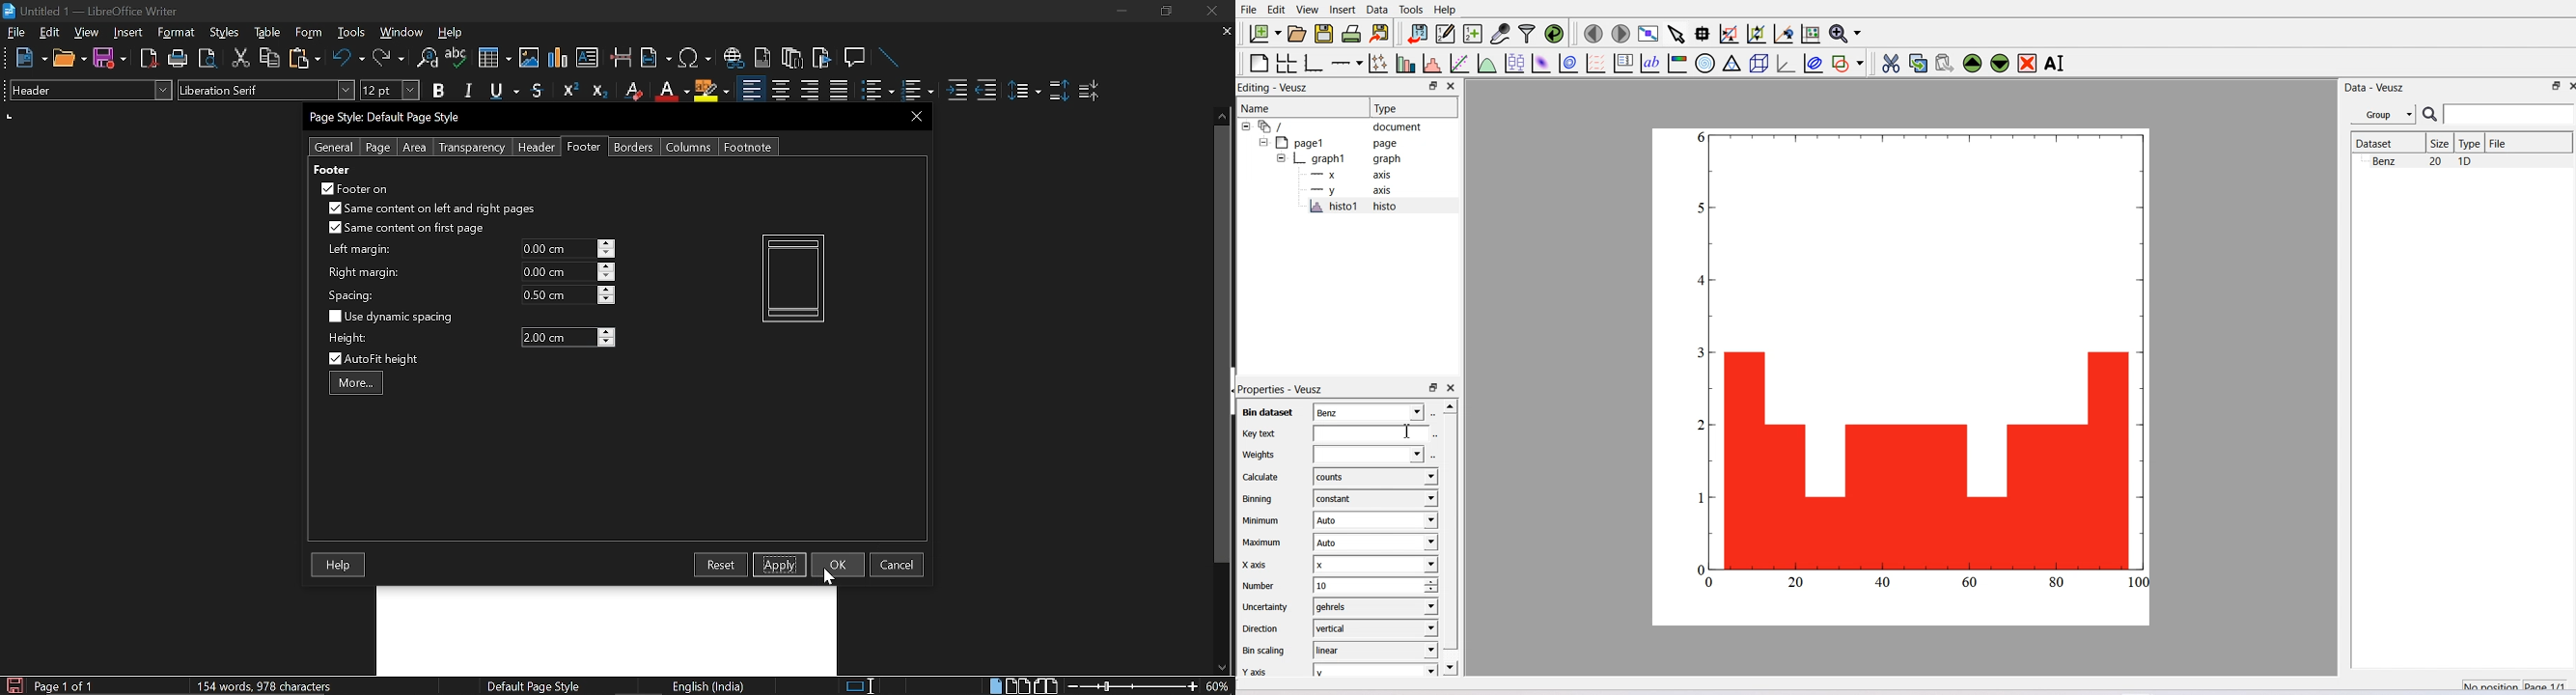 The image size is (2576, 700). I want to click on Standard seleciton, so click(864, 686).